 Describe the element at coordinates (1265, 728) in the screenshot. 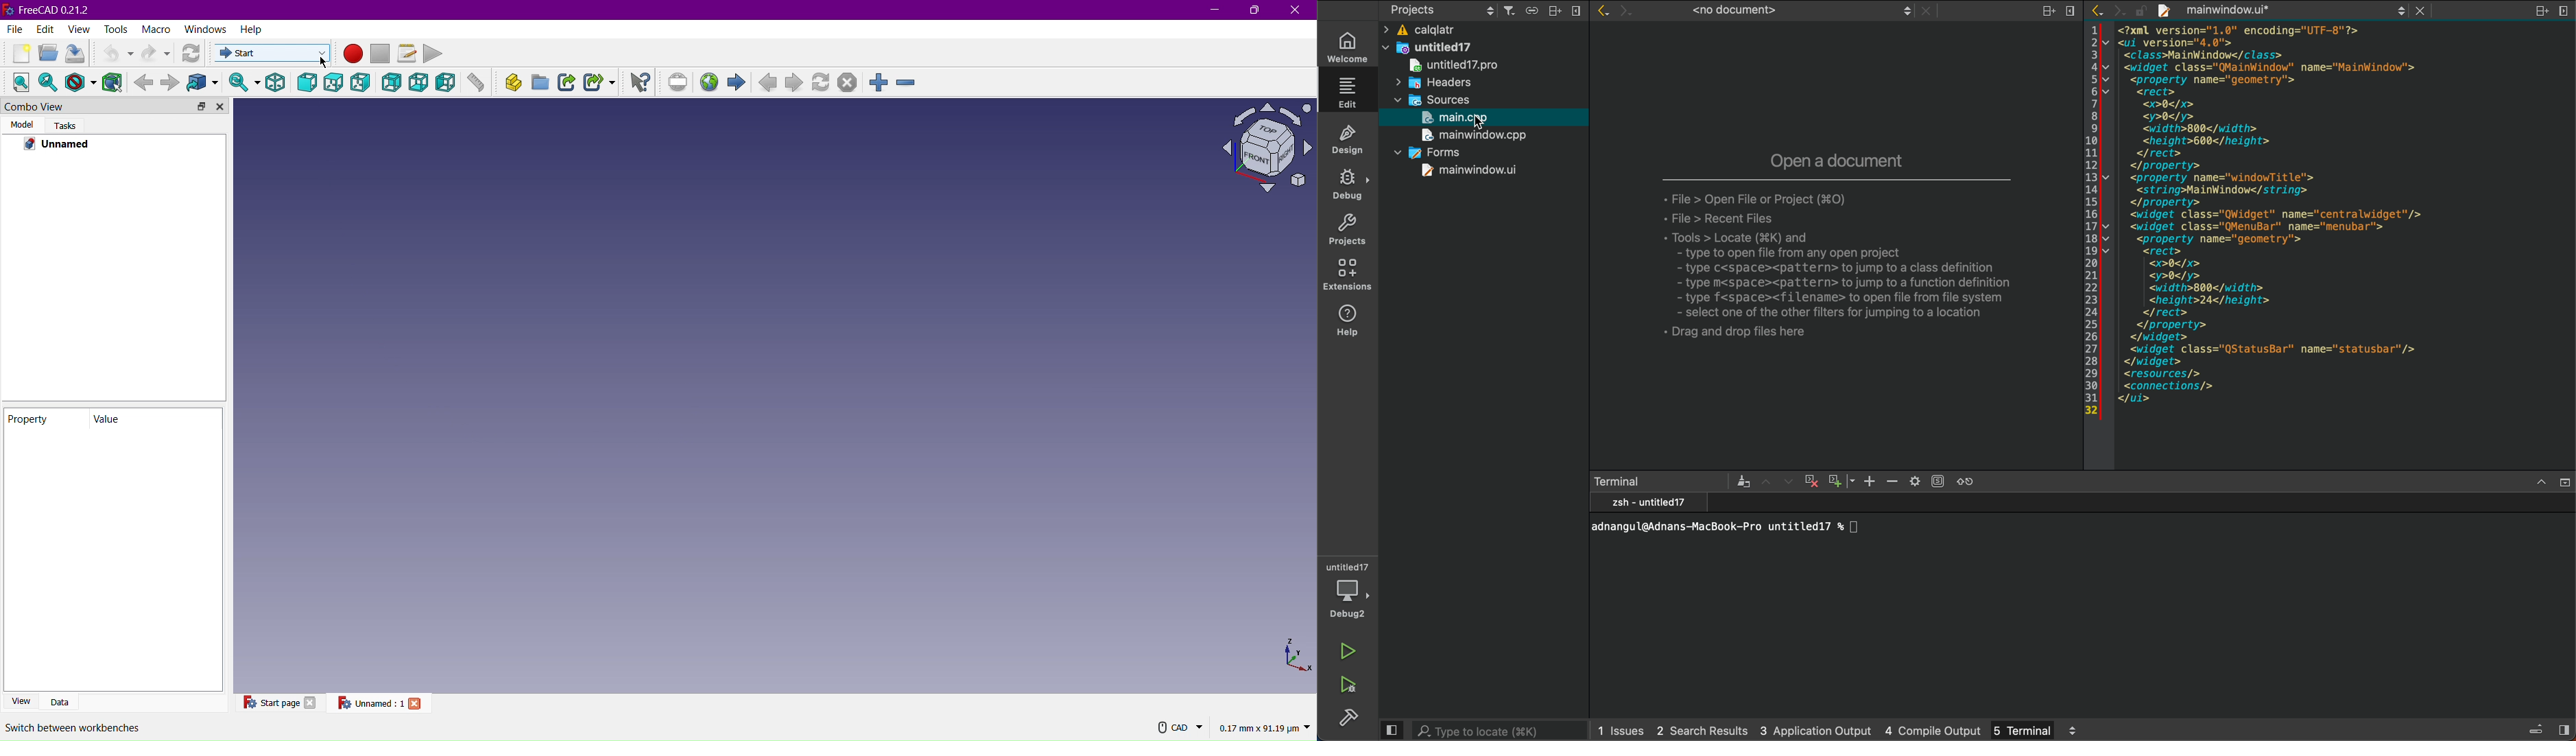

I see `0.17 mm x 91.19 mm` at that location.